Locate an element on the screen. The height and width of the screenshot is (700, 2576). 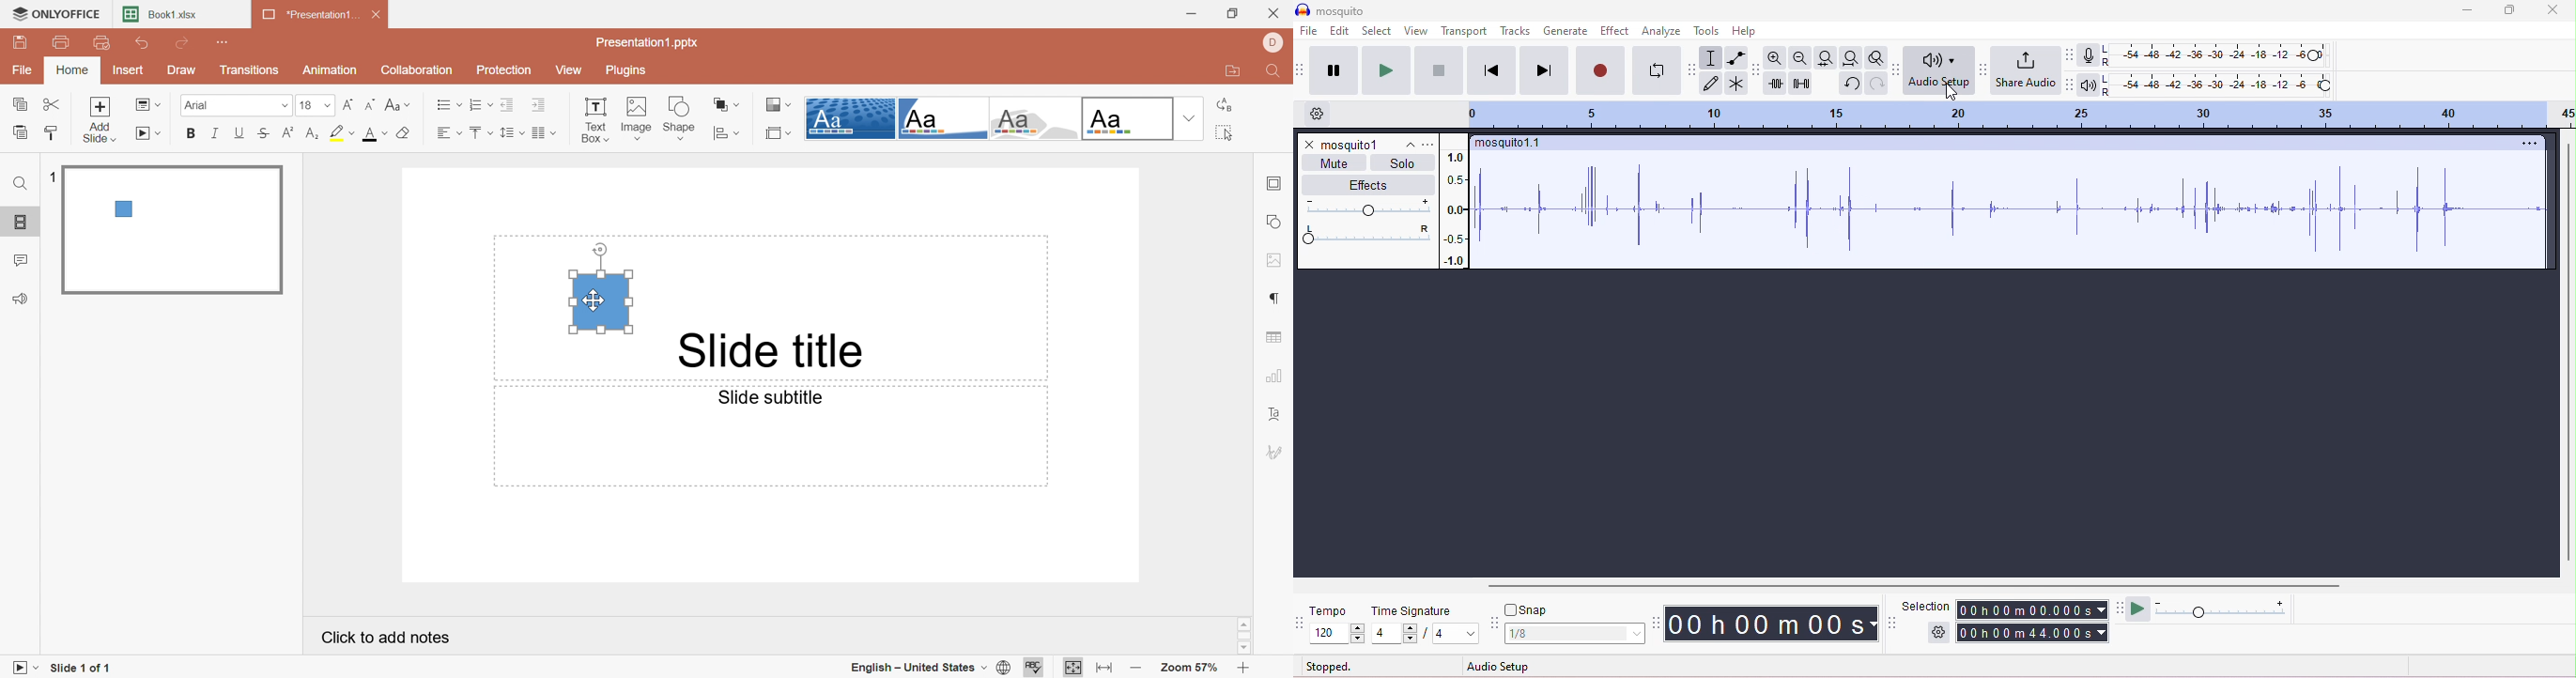
Shape is located at coordinates (682, 117).